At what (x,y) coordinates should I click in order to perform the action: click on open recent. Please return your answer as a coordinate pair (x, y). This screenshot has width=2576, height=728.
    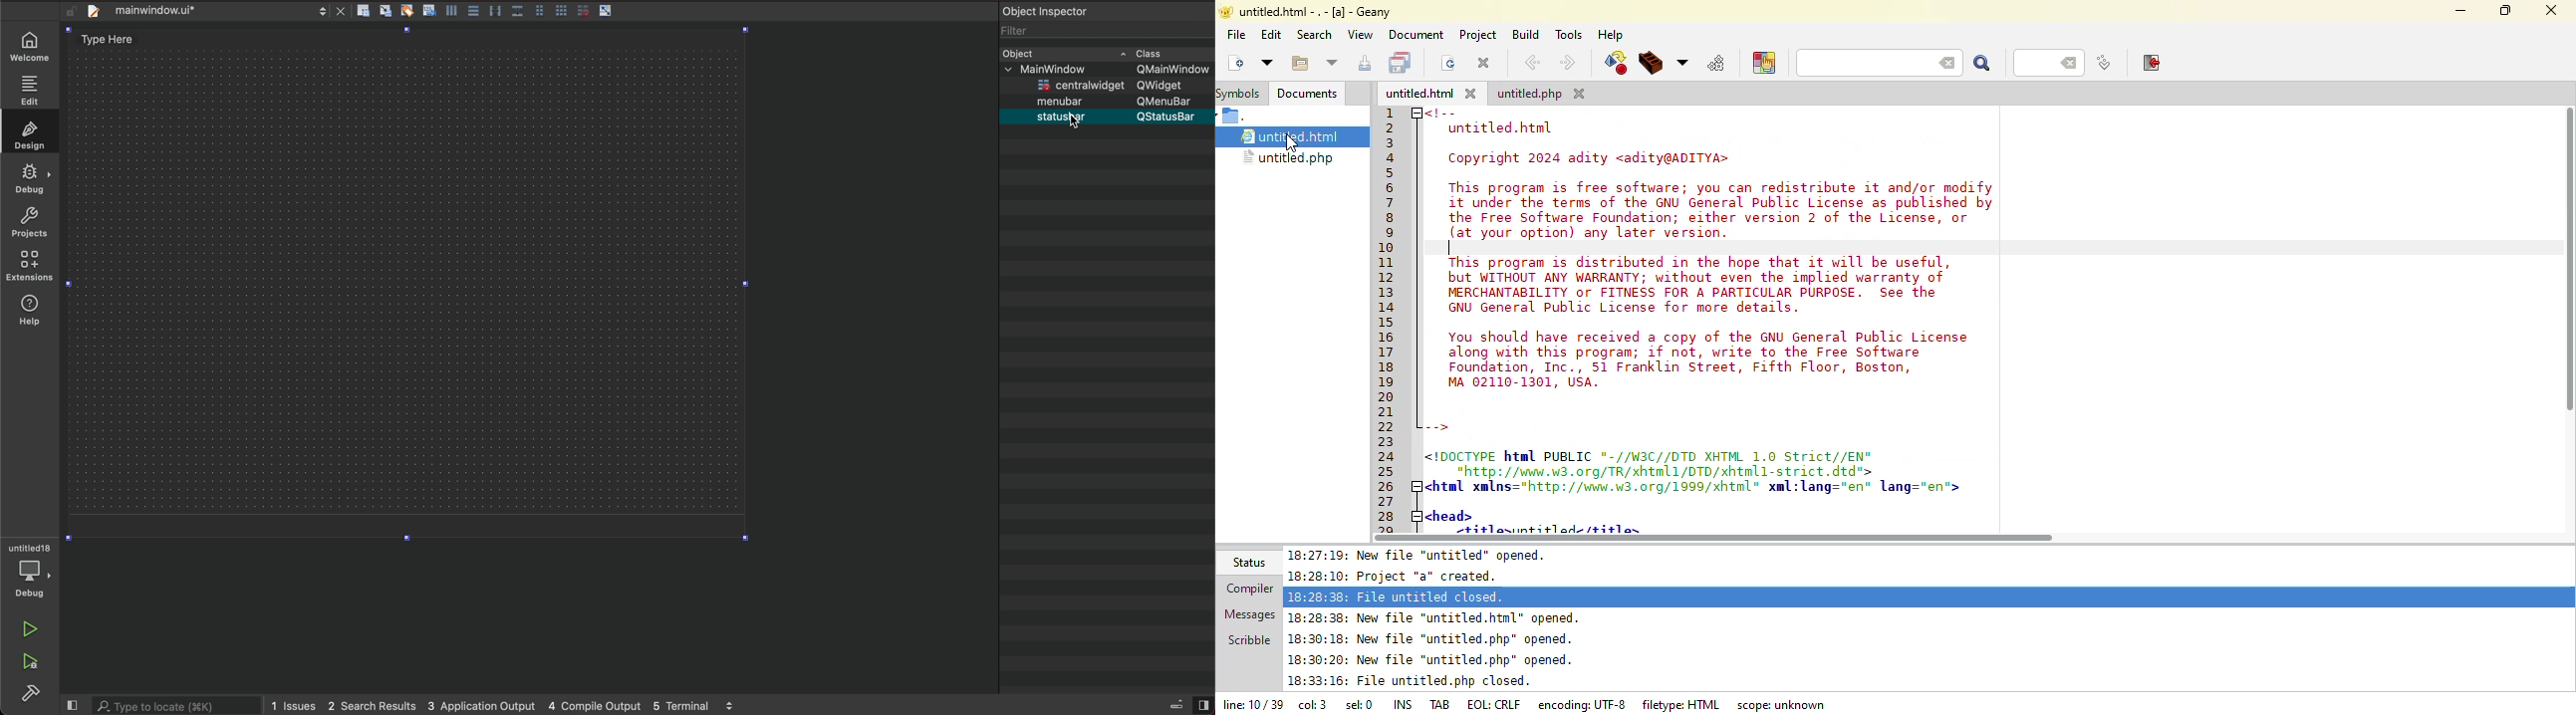
    Looking at the image, I should click on (1333, 63).